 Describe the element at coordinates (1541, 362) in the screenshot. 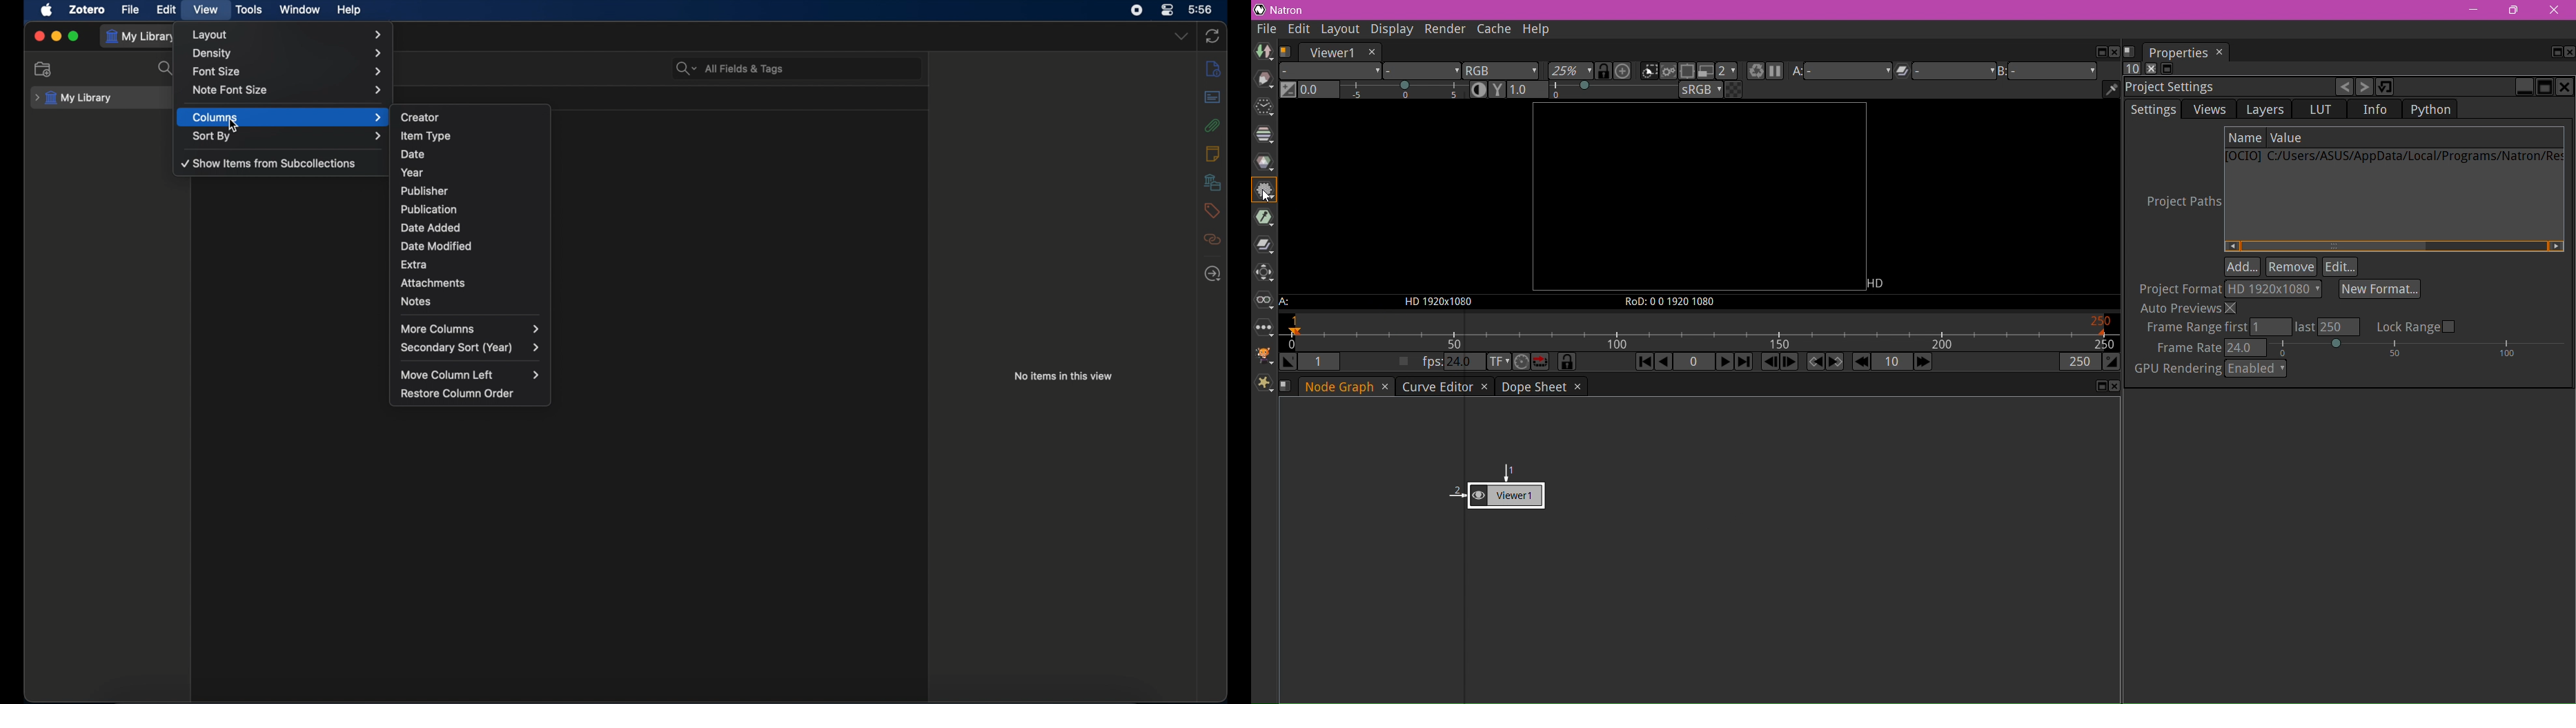

I see `Behavior to adopt when the playback hit the end of the range` at that location.